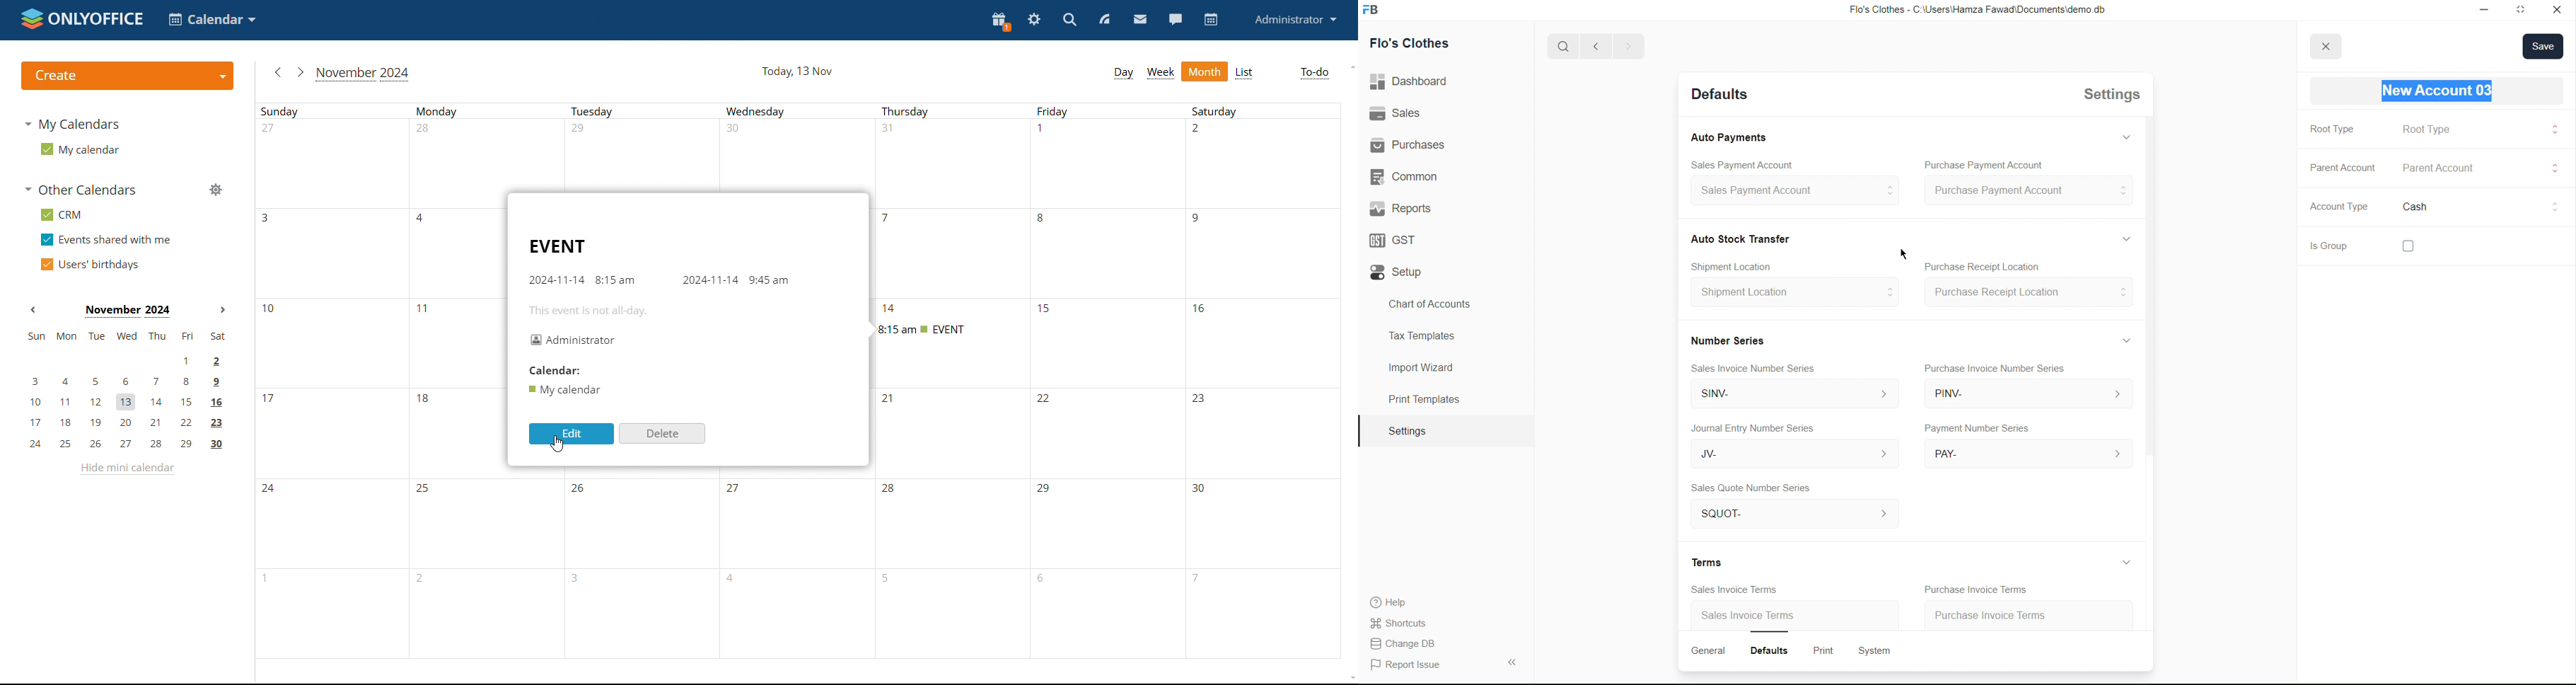  Describe the element at coordinates (2482, 10) in the screenshot. I see `Minimize` at that location.